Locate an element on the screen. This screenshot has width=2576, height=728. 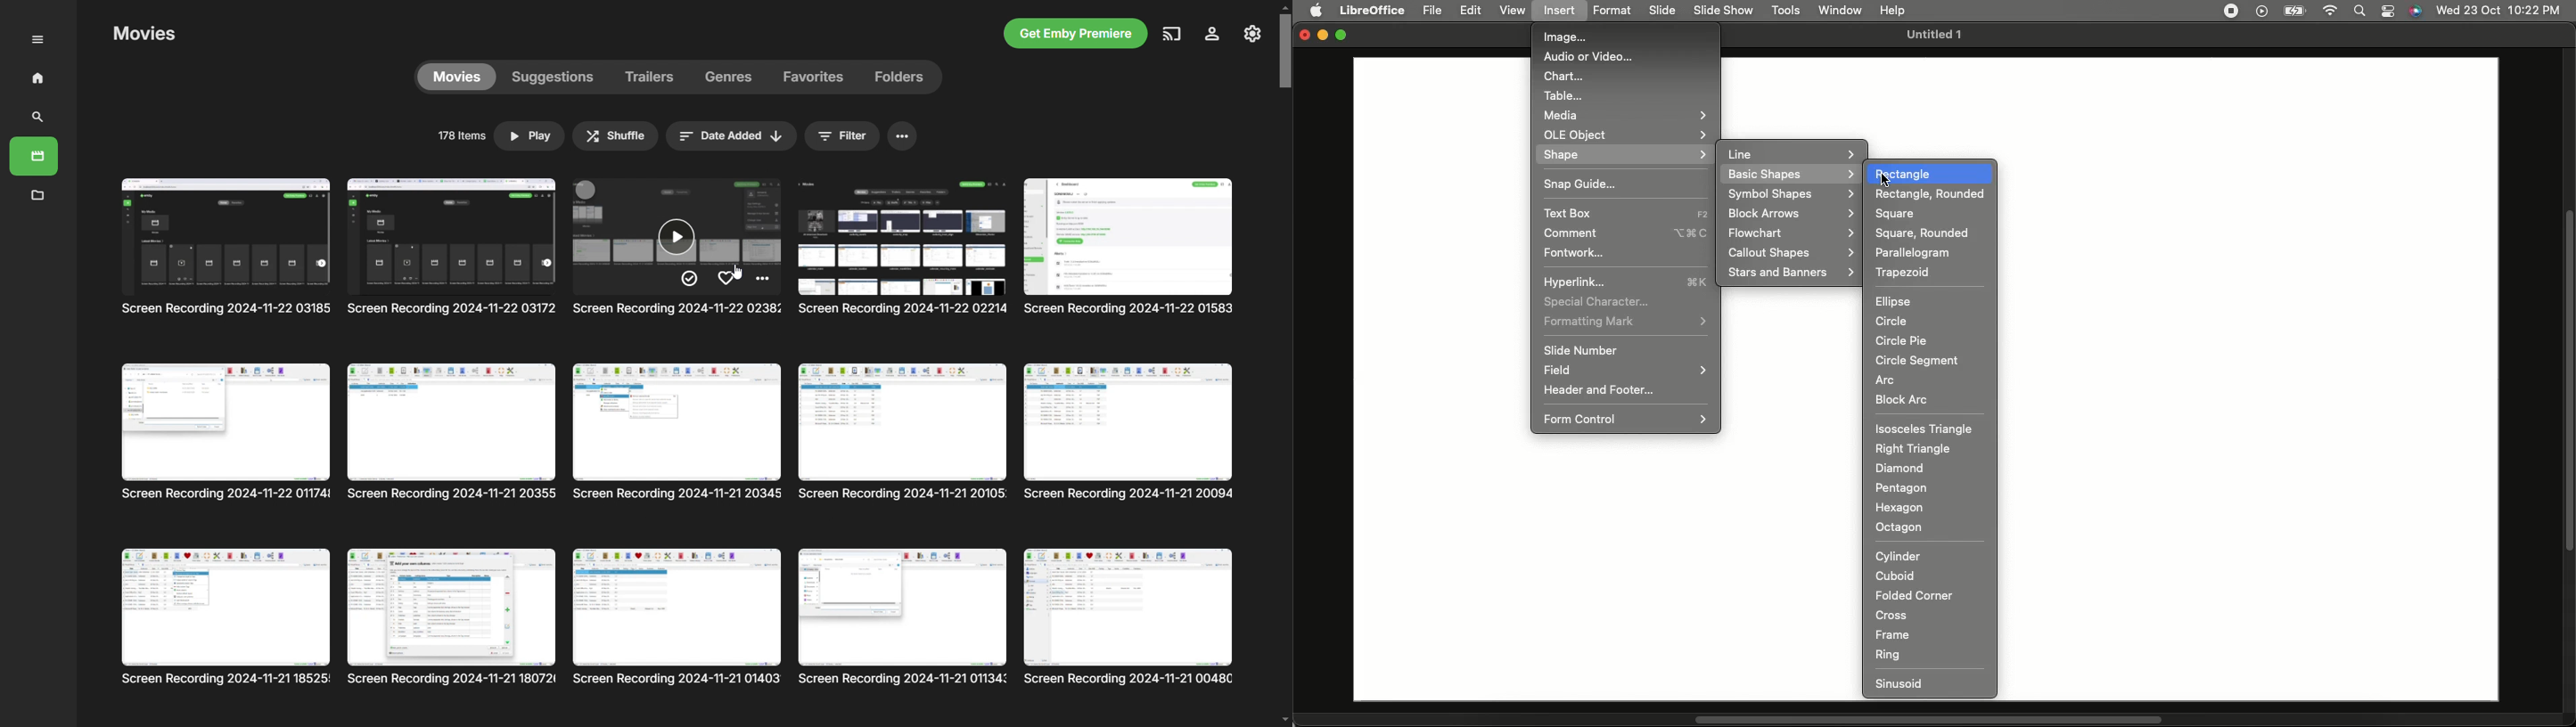
OLE object is located at coordinates (1628, 134).